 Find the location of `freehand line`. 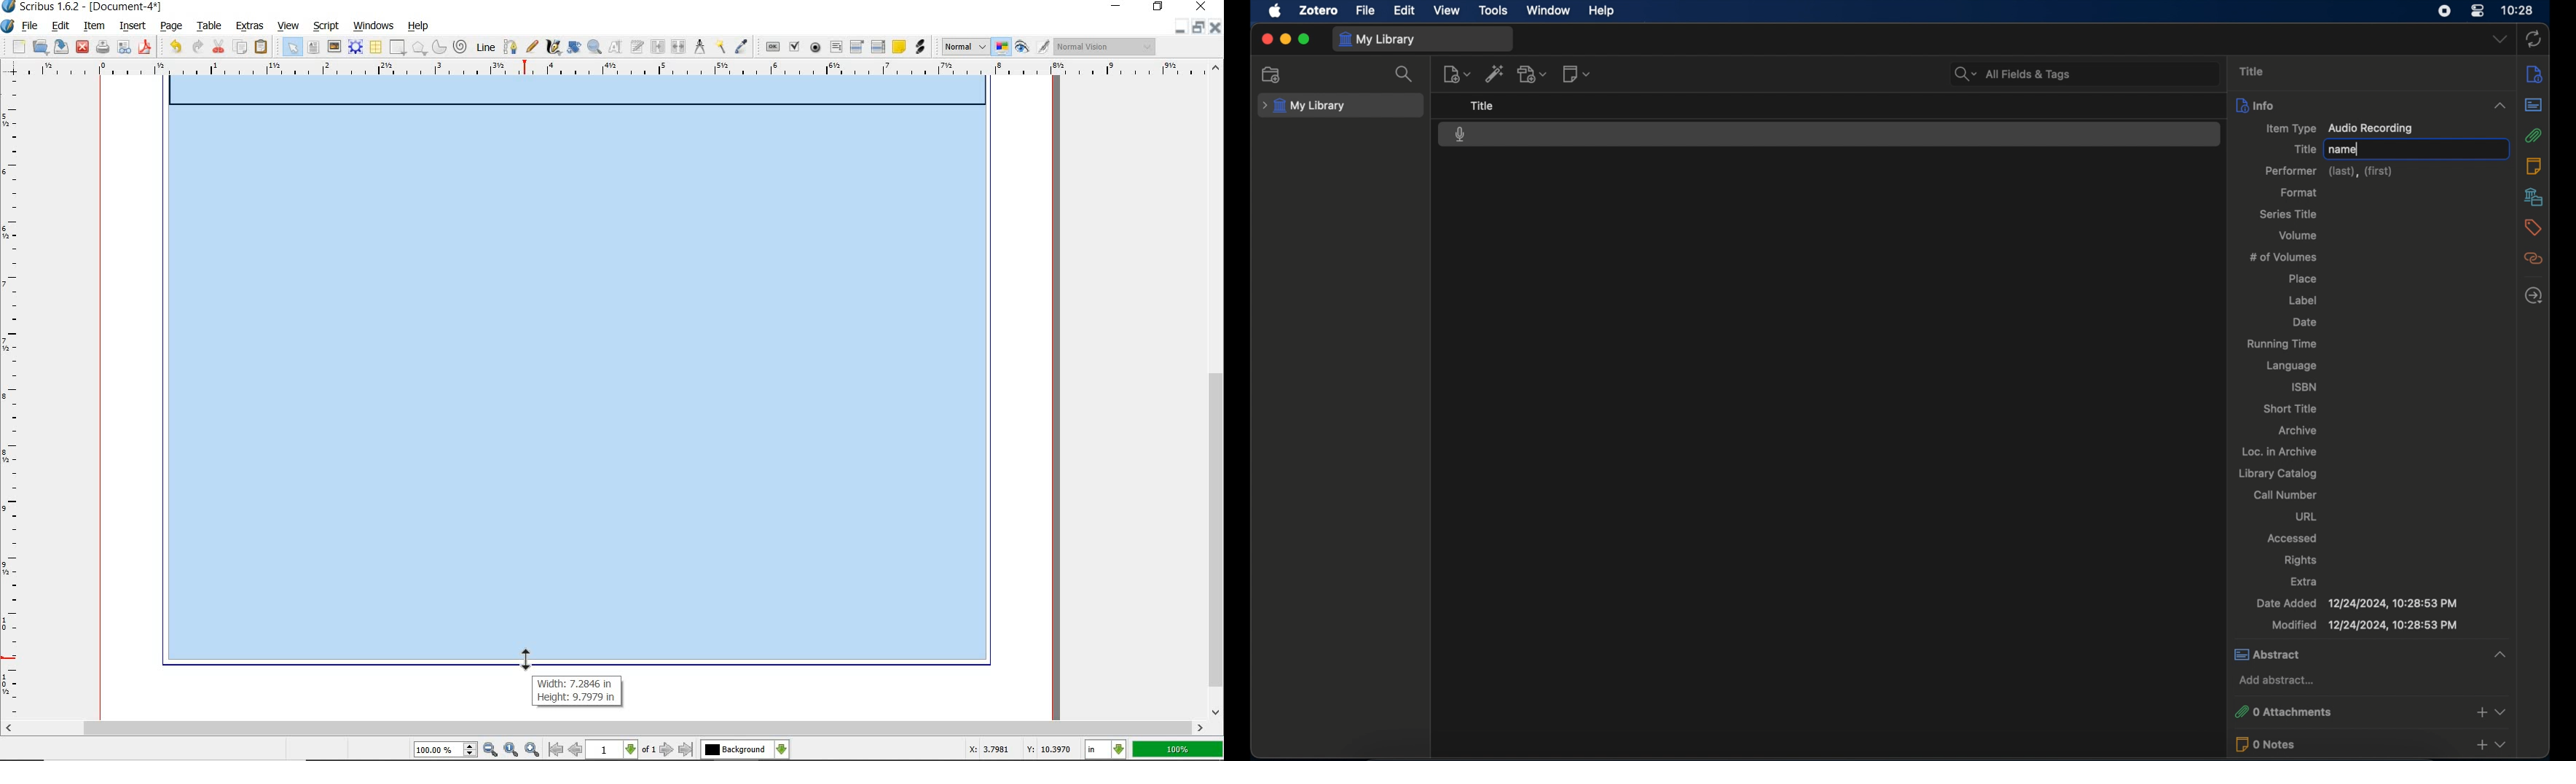

freehand line is located at coordinates (533, 47).